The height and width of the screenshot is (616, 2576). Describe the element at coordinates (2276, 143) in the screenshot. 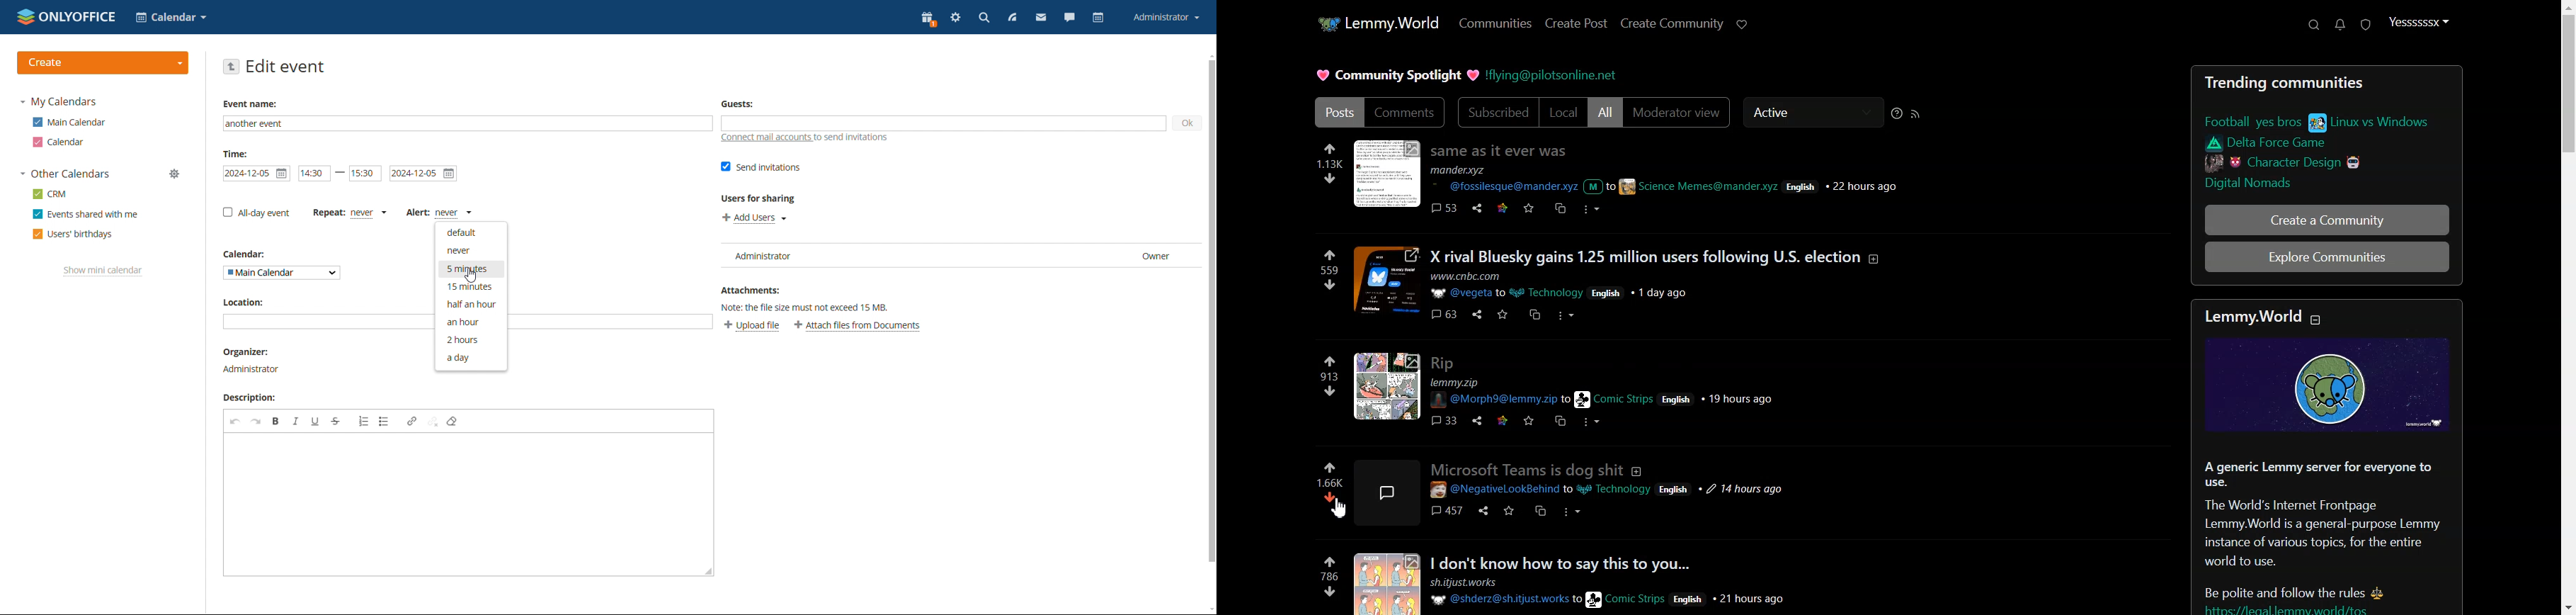

I see `link` at that location.